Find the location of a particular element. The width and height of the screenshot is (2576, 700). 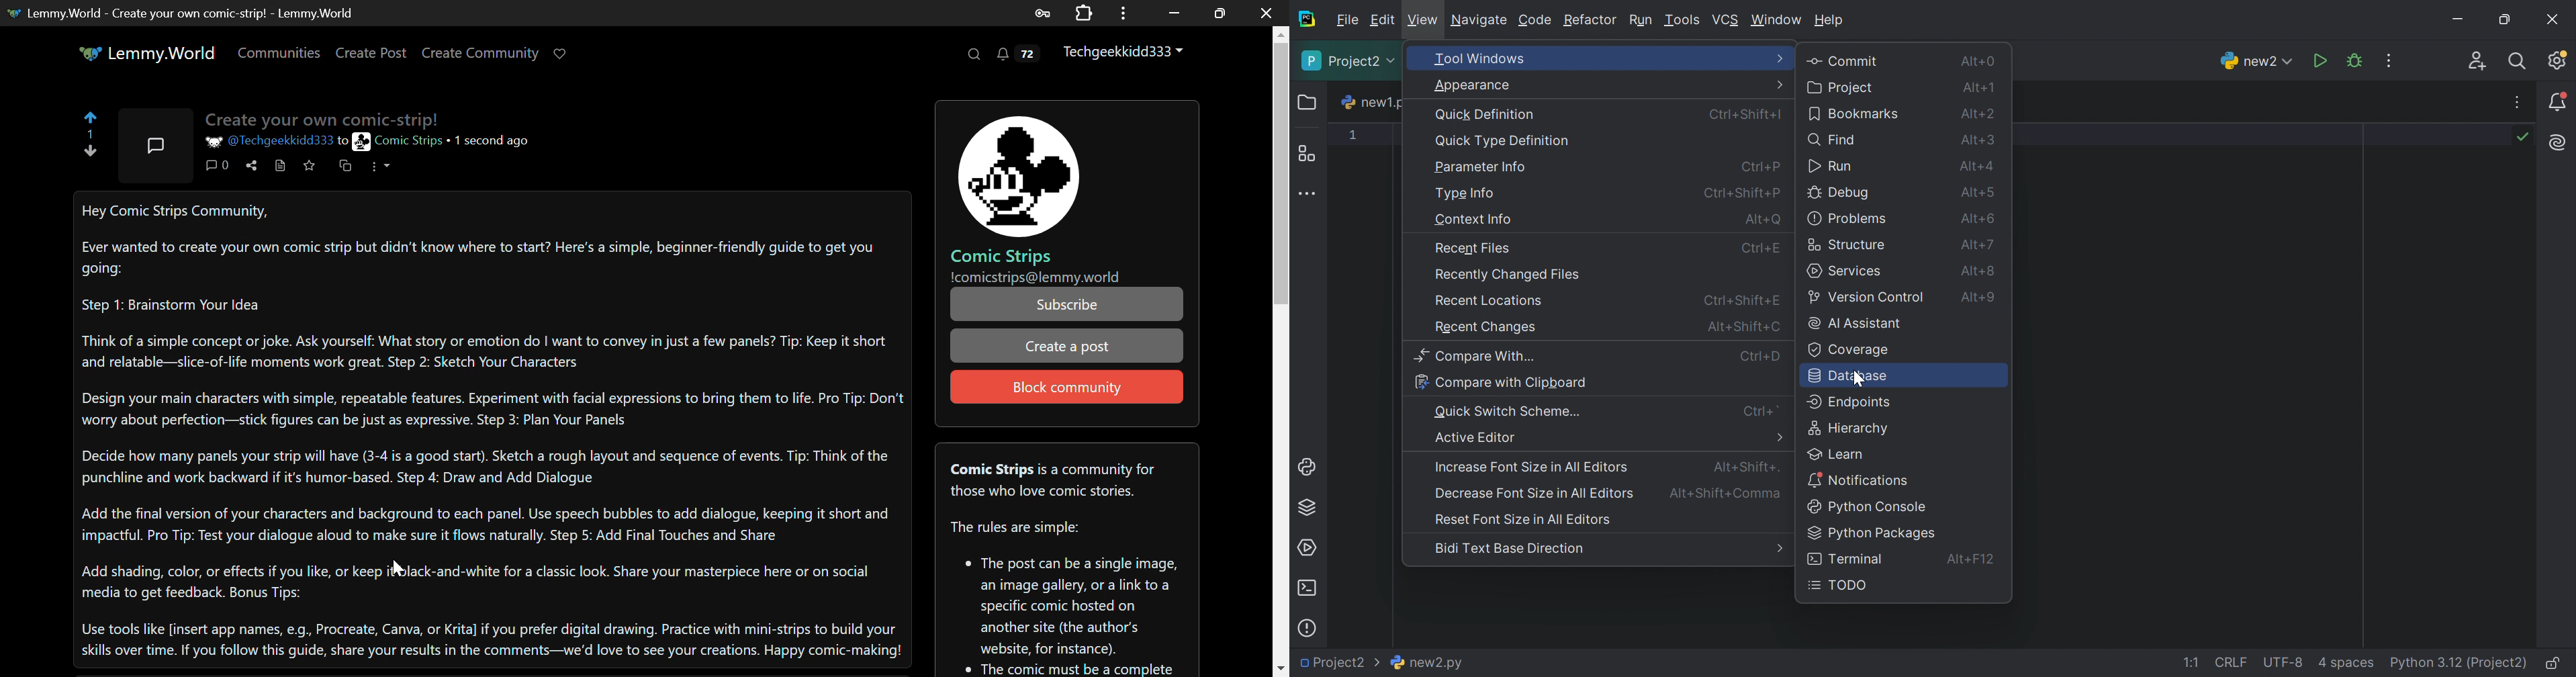

Apearance is located at coordinates (1475, 85).